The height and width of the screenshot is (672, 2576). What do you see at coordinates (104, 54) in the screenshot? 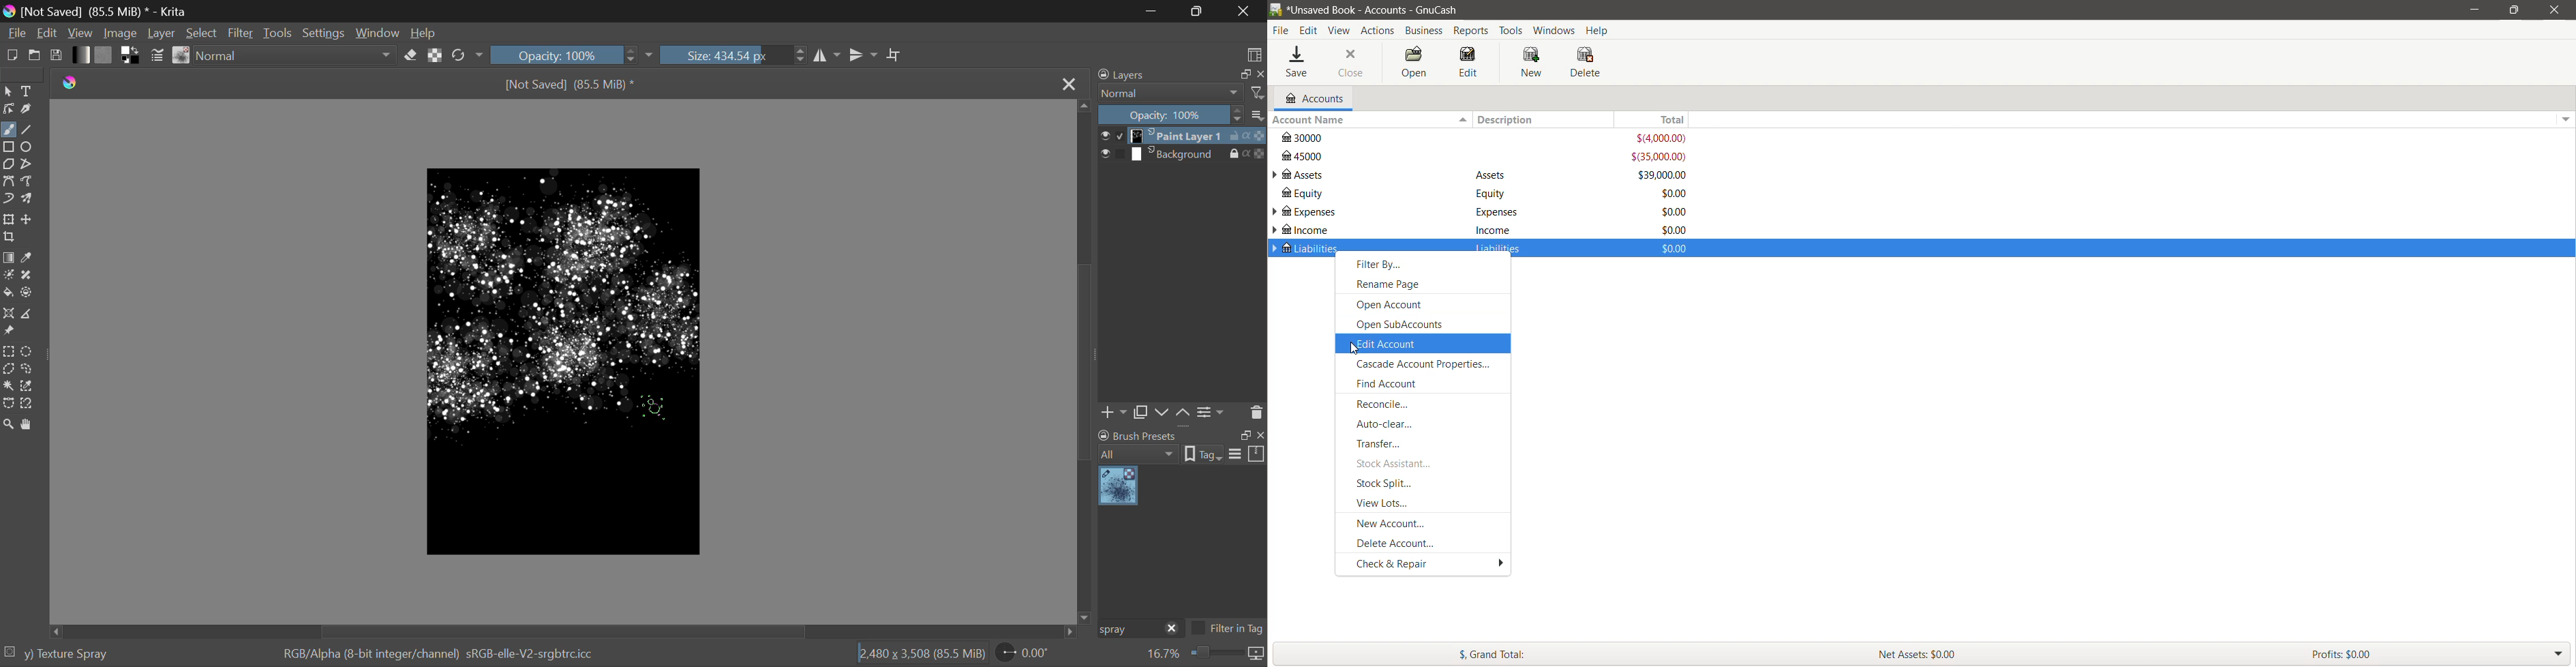
I see `Pattern` at bounding box center [104, 54].